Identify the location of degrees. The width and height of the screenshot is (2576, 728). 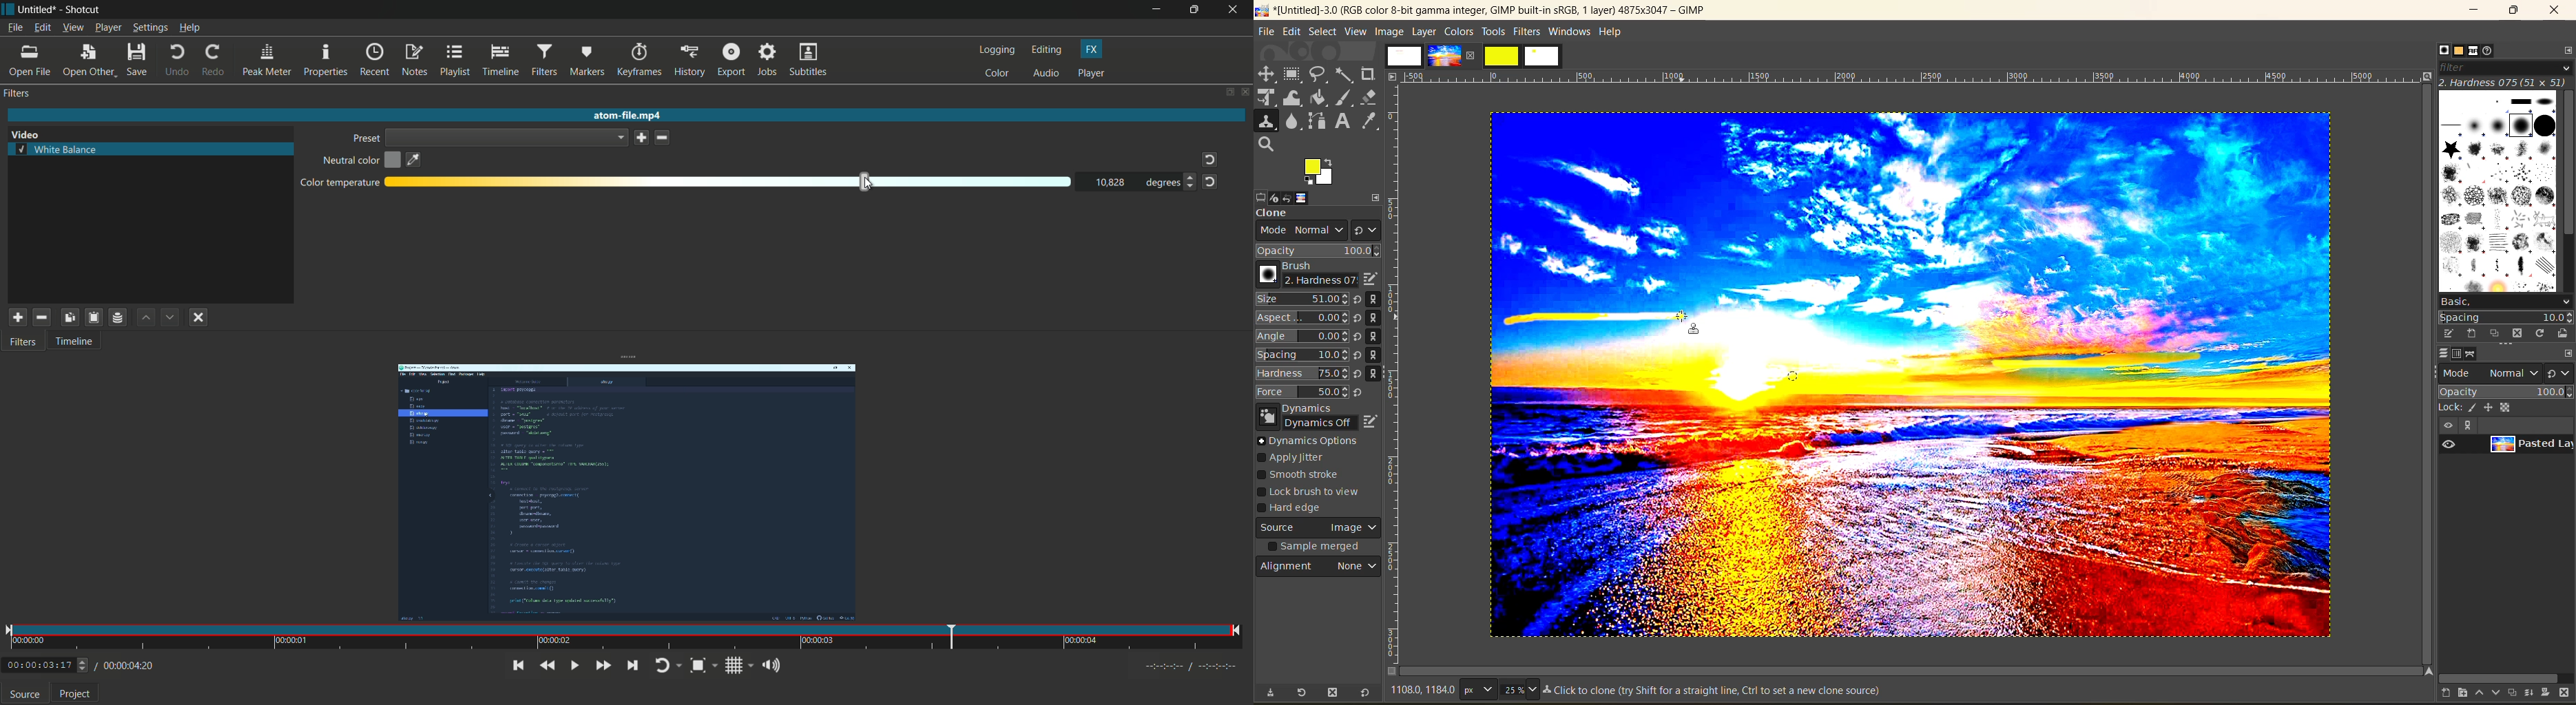
(1159, 183).